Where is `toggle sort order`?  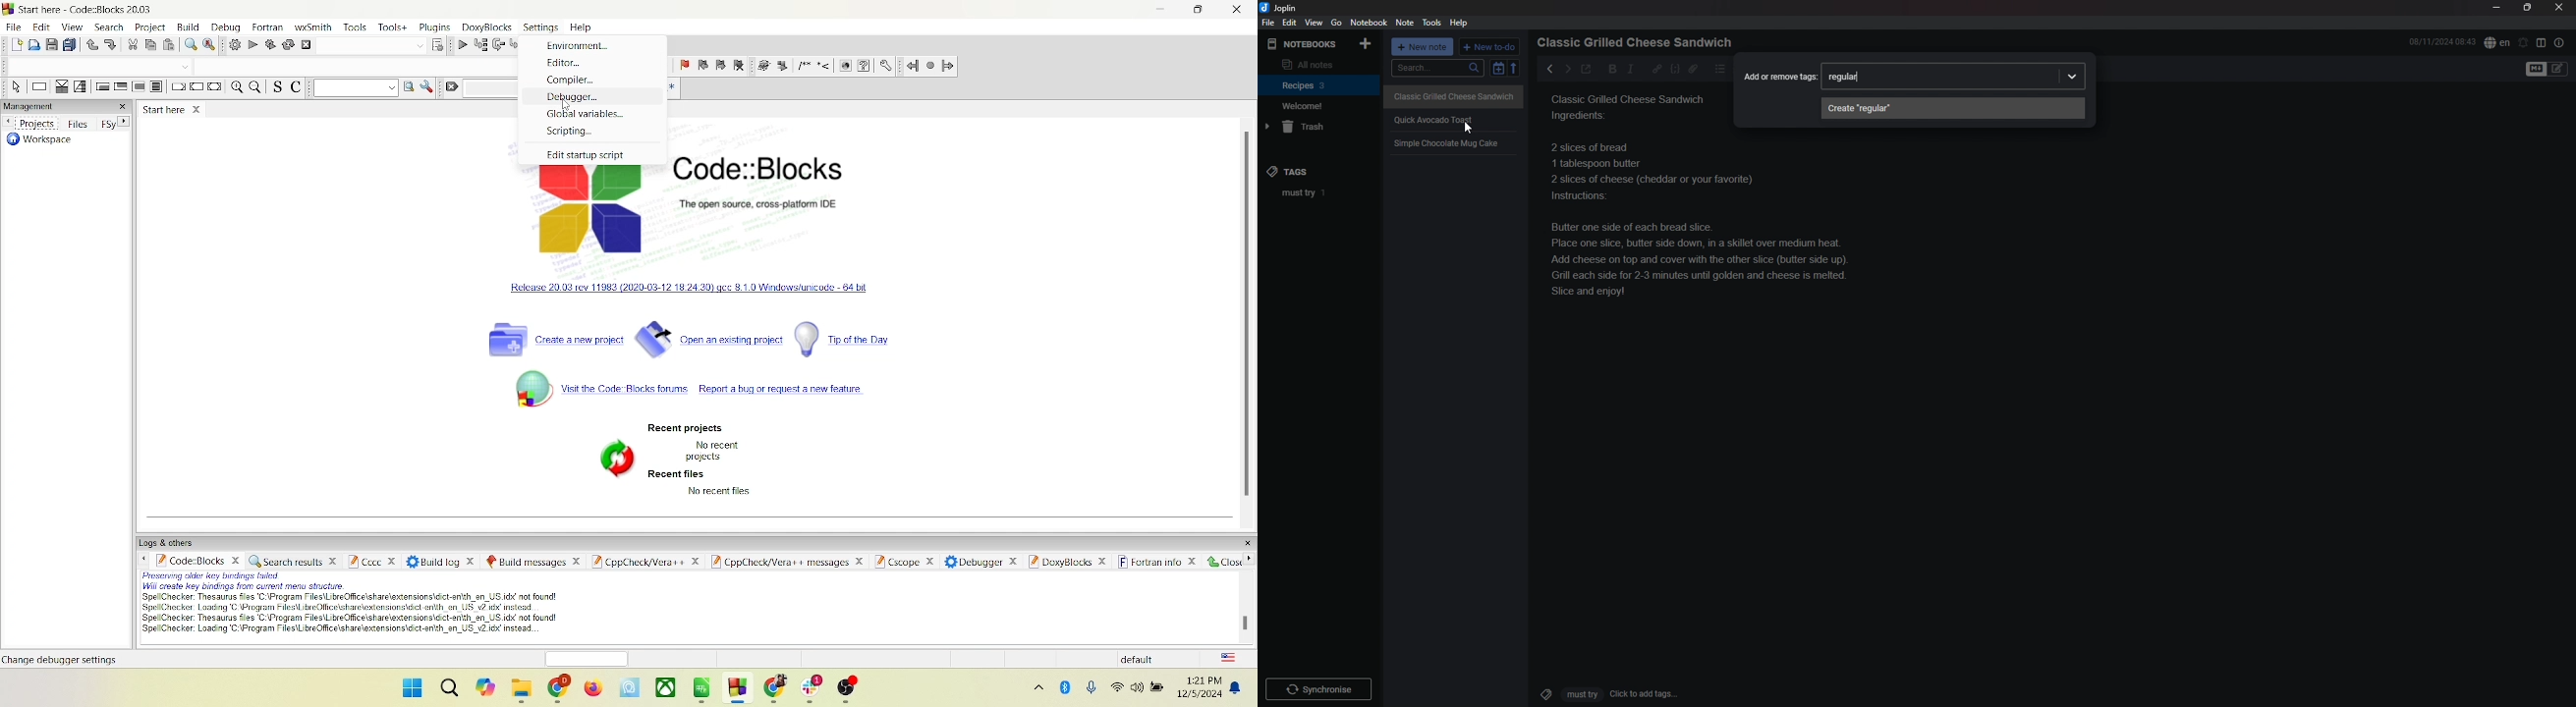 toggle sort order is located at coordinates (1498, 70).